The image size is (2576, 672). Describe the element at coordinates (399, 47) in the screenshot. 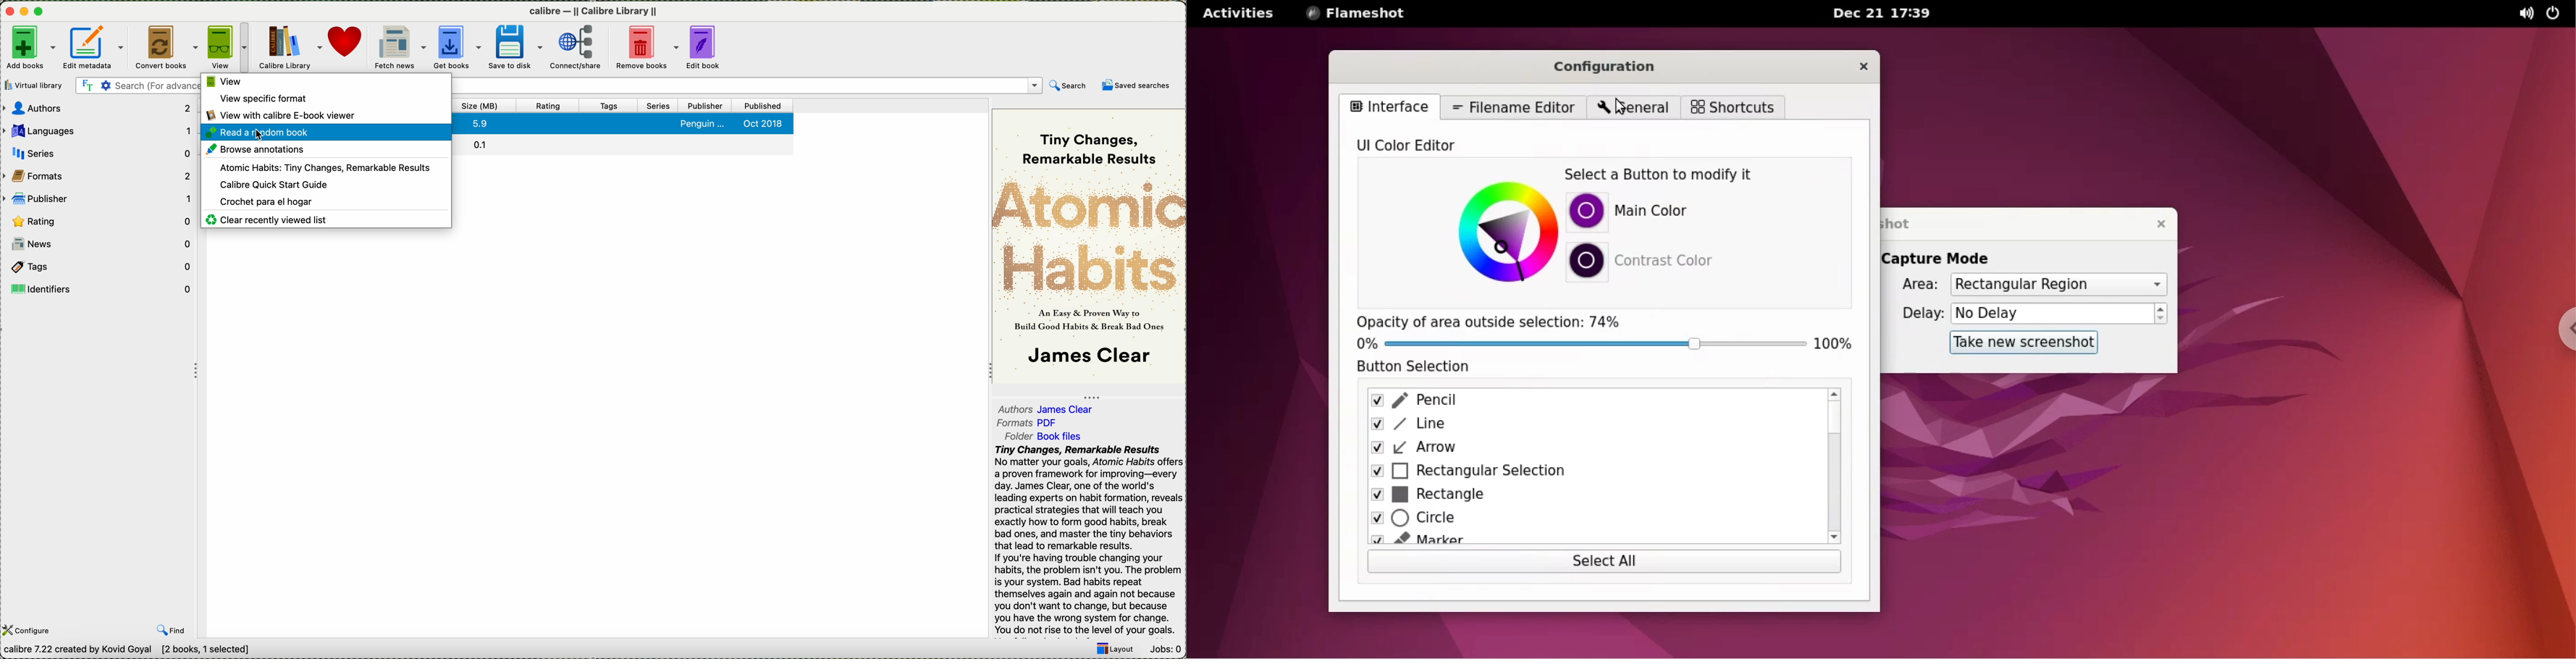

I see `fetch news` at that location.